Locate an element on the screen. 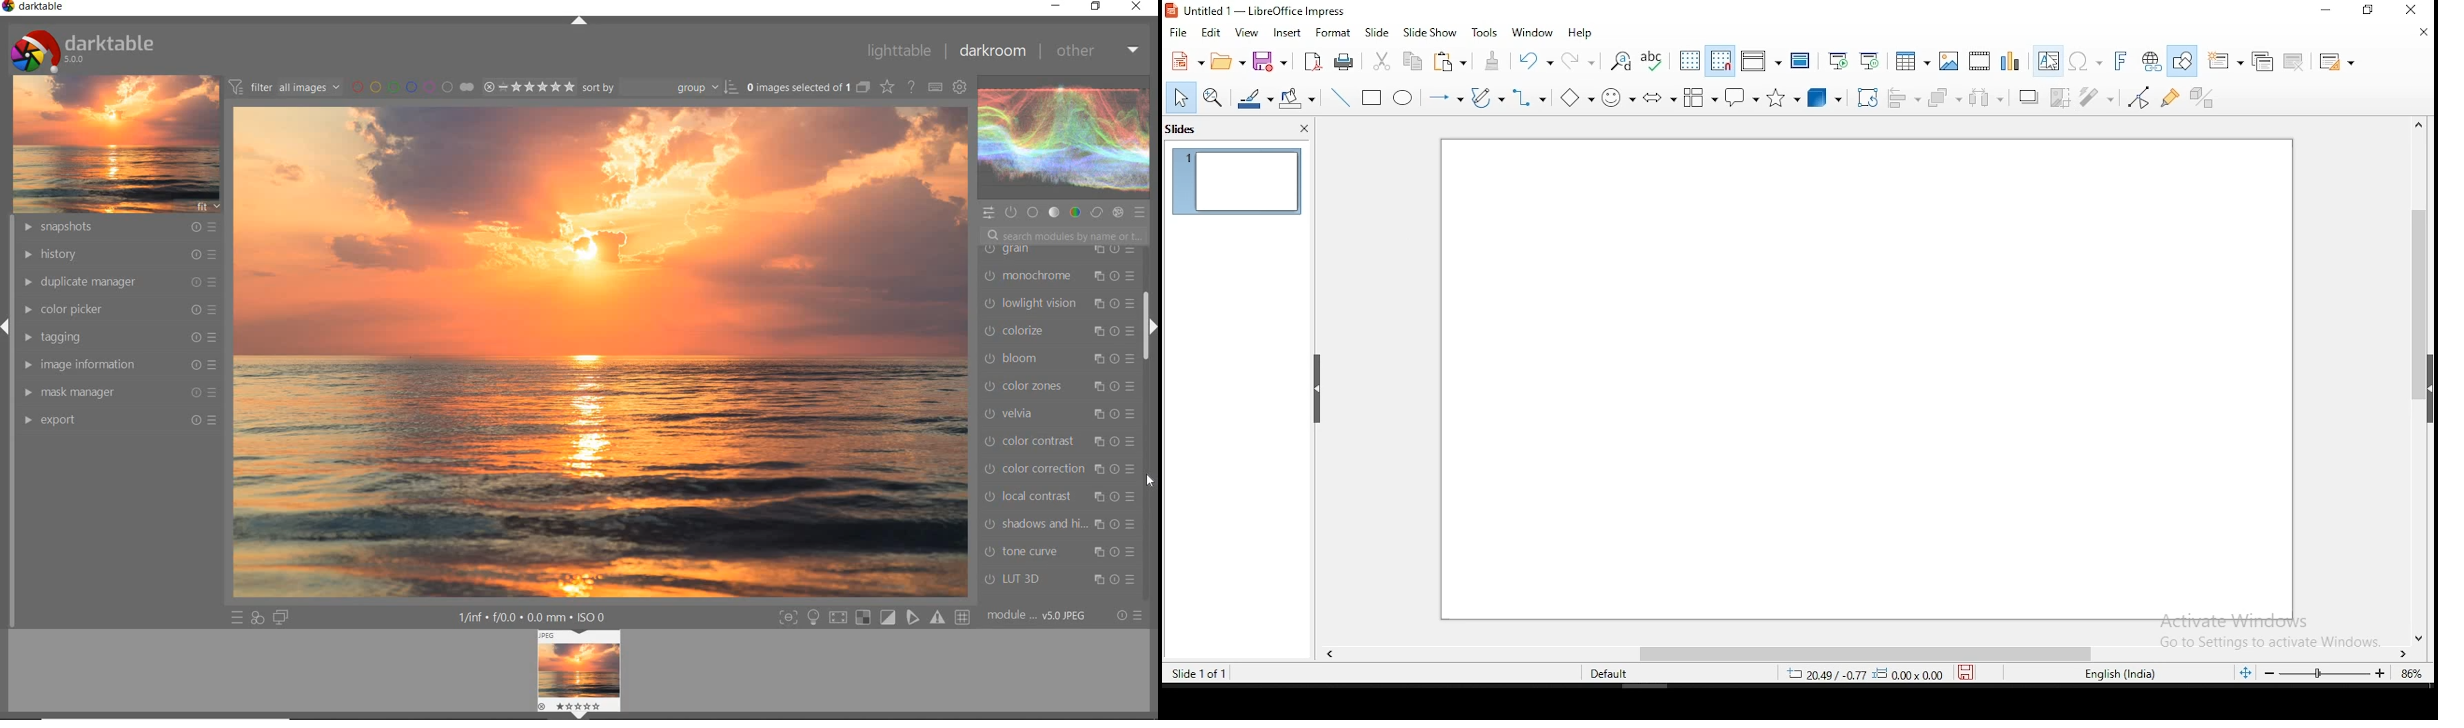  toggle point edit mode is located at coordinates (2139, 98).